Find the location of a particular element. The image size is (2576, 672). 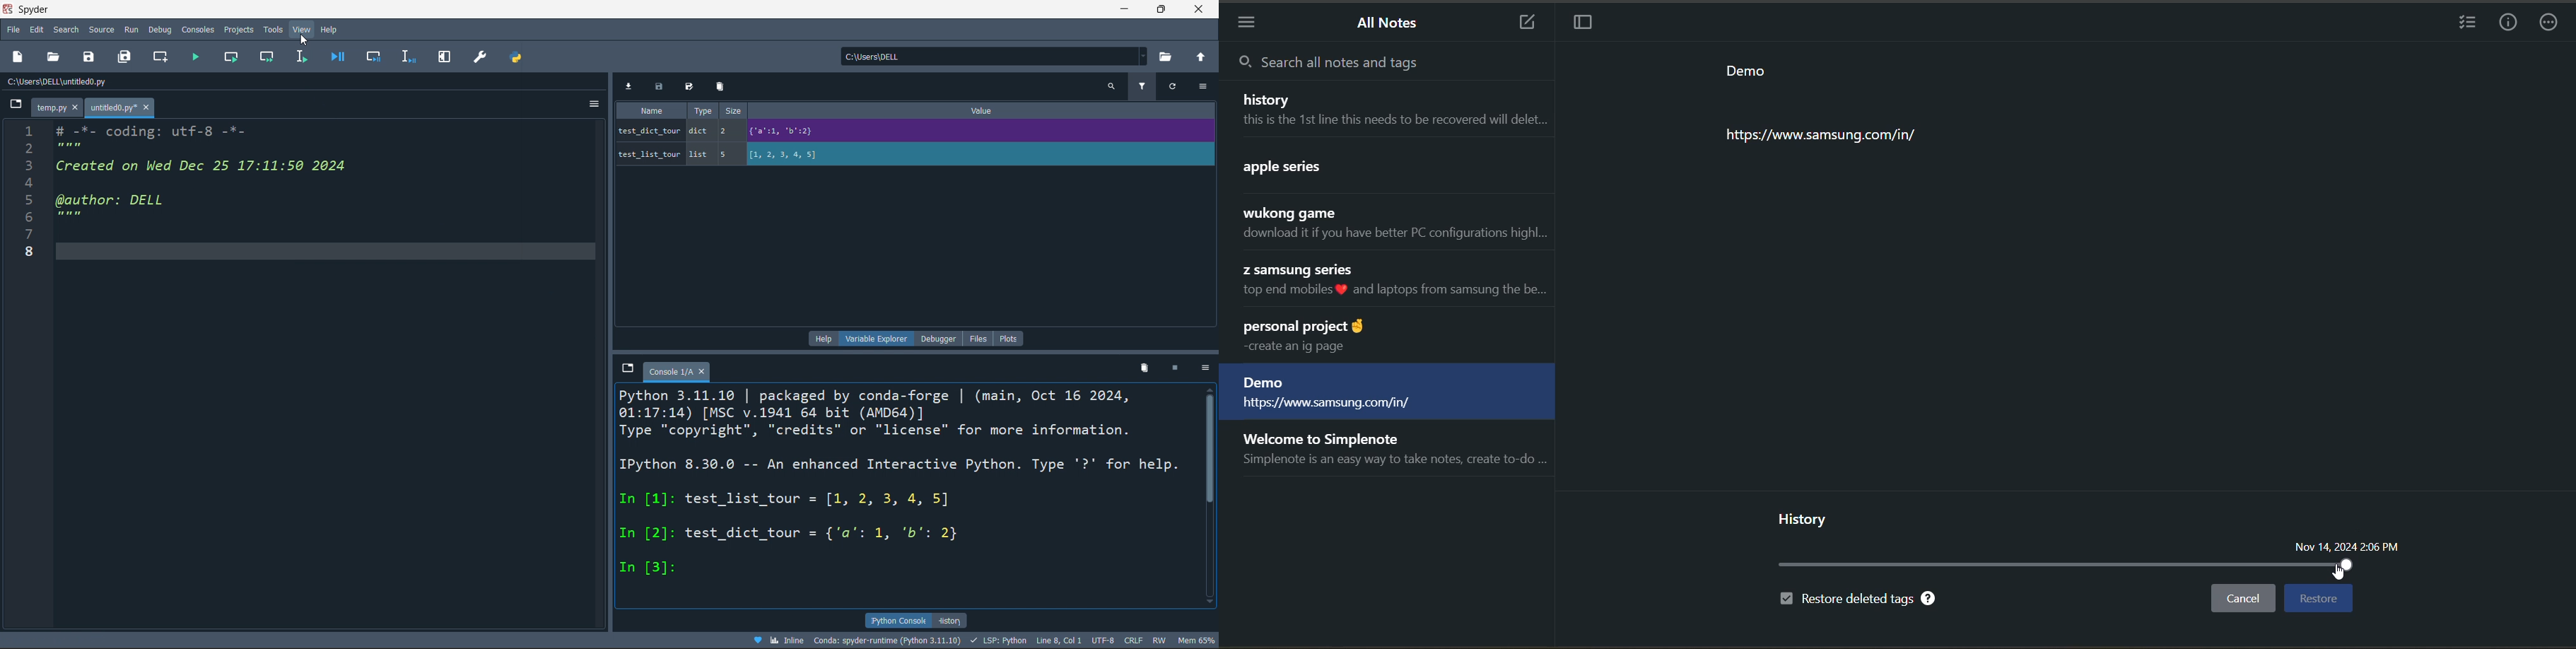

note title and preview is located at coordinates (1393, 452).